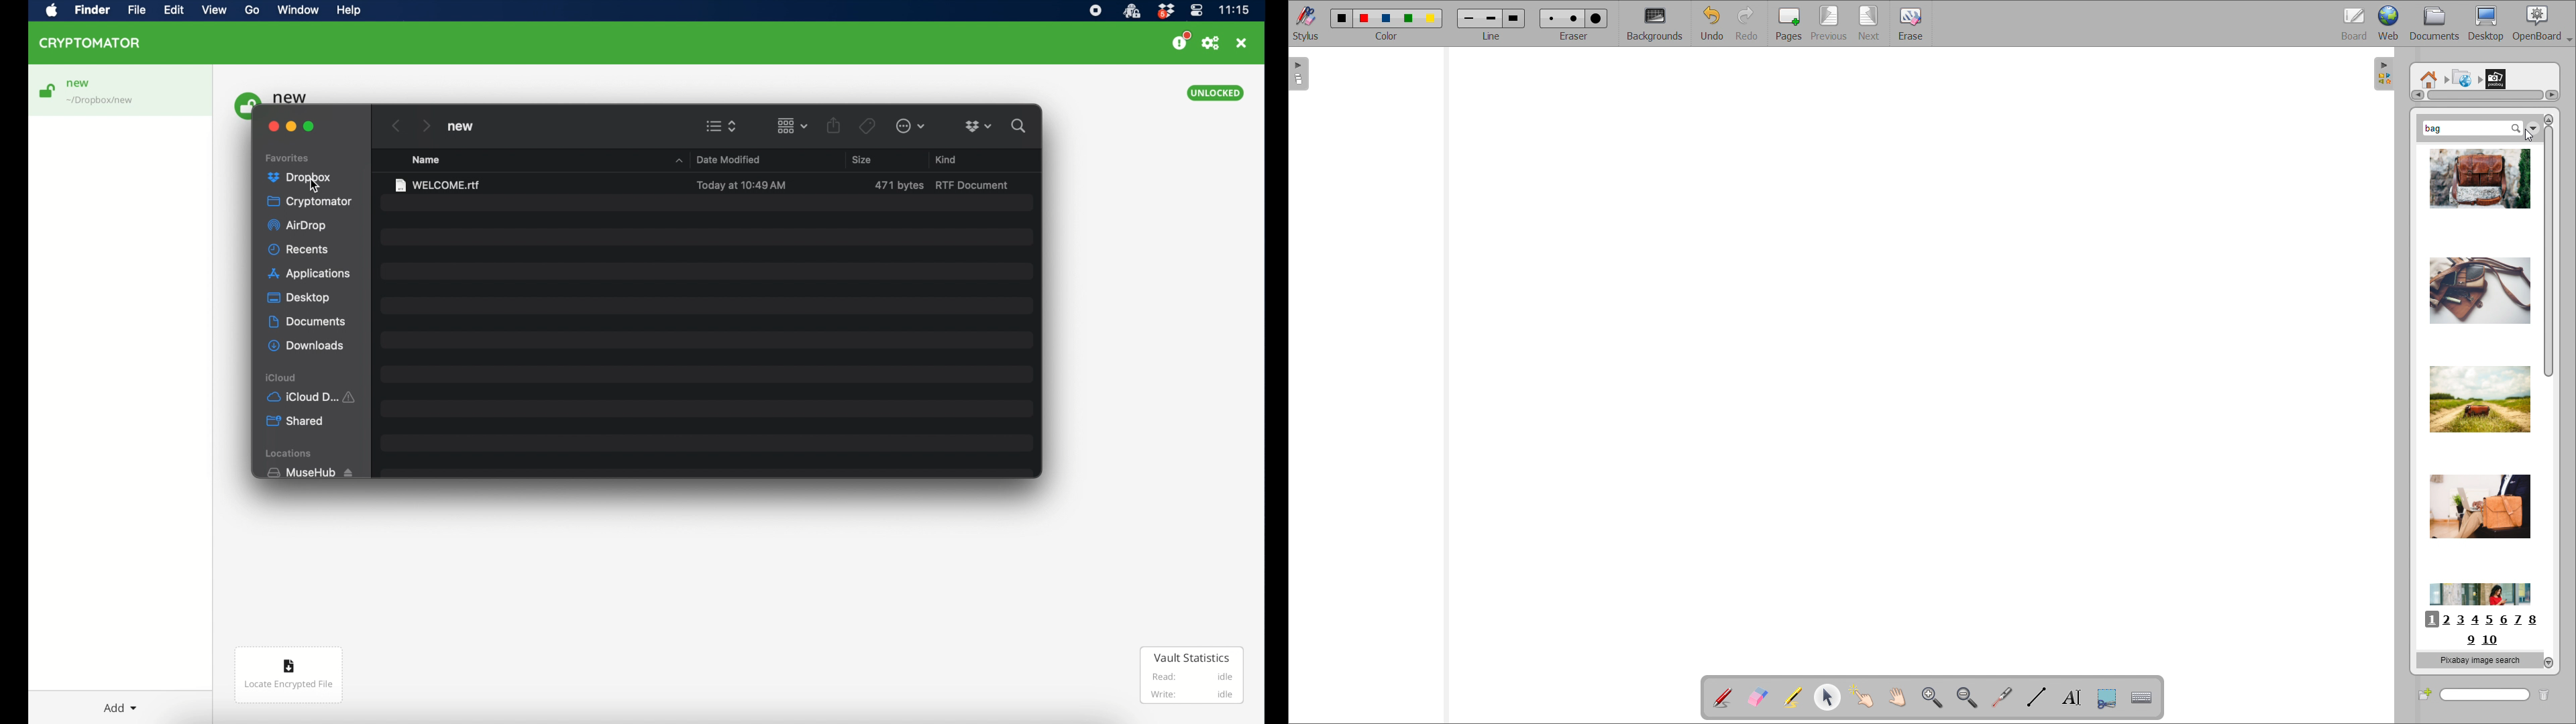  Describe the element at coordinates (2142, 698) in the screenshot. I see `virtual keyboard` at that location.